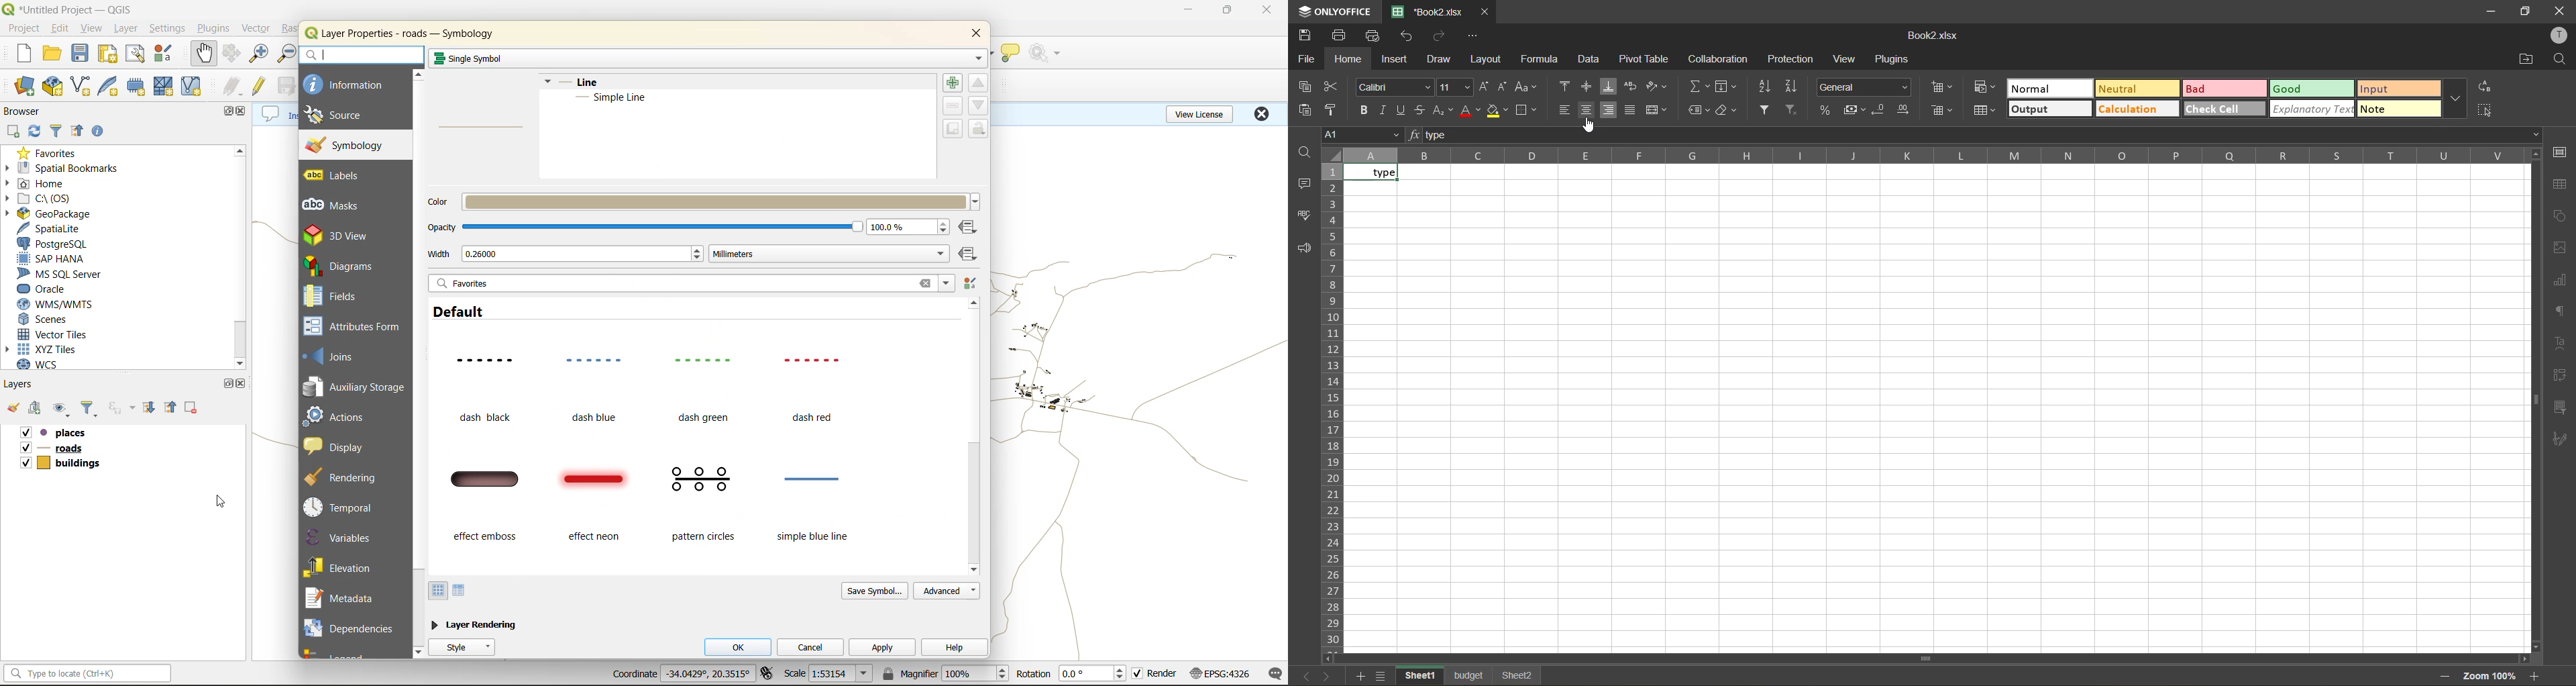 This screenshot has height=700, width=2576. What do you see at coordinates (1471, 112) in the screenshot?
I see `font color` at bounding box center [1471, 112].